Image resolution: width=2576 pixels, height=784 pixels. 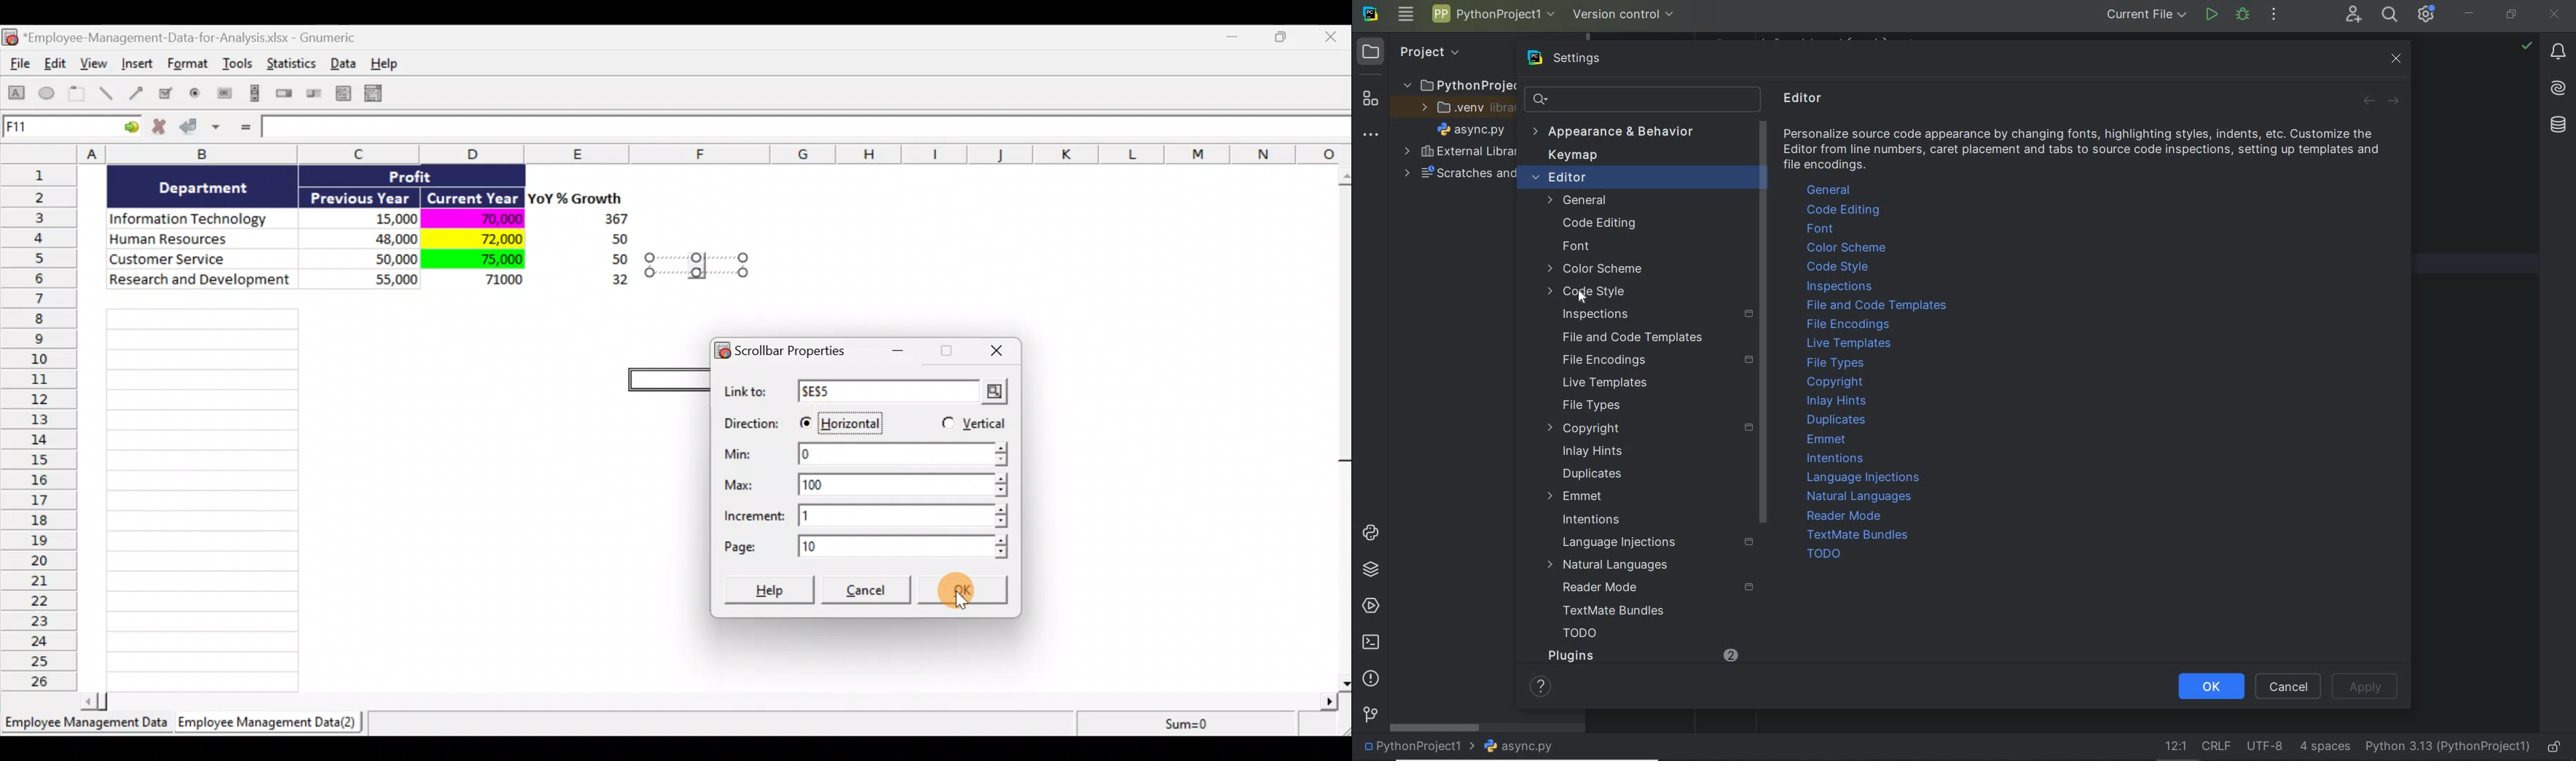 I want to click on Cancel, so click(x=868, y=592).